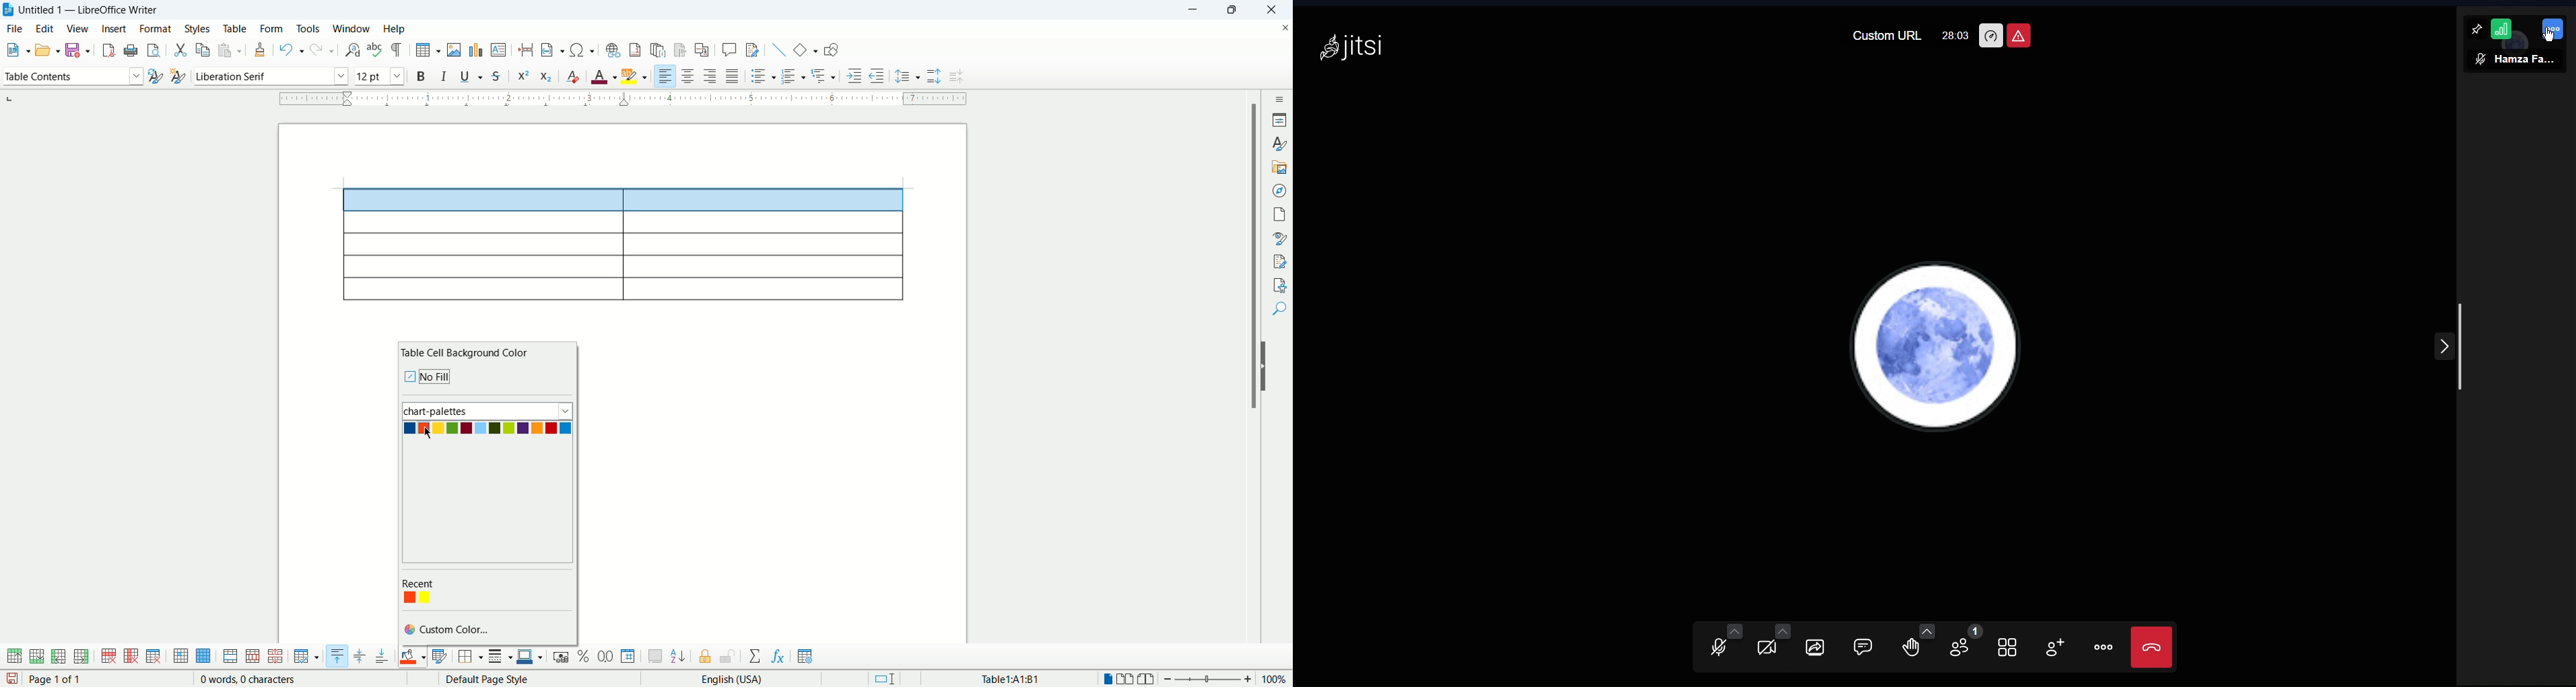 This screenshot has height=700, width=2576. Describe the element at coordinates (204, 48) in the screenshot. I see `copy` at that location.